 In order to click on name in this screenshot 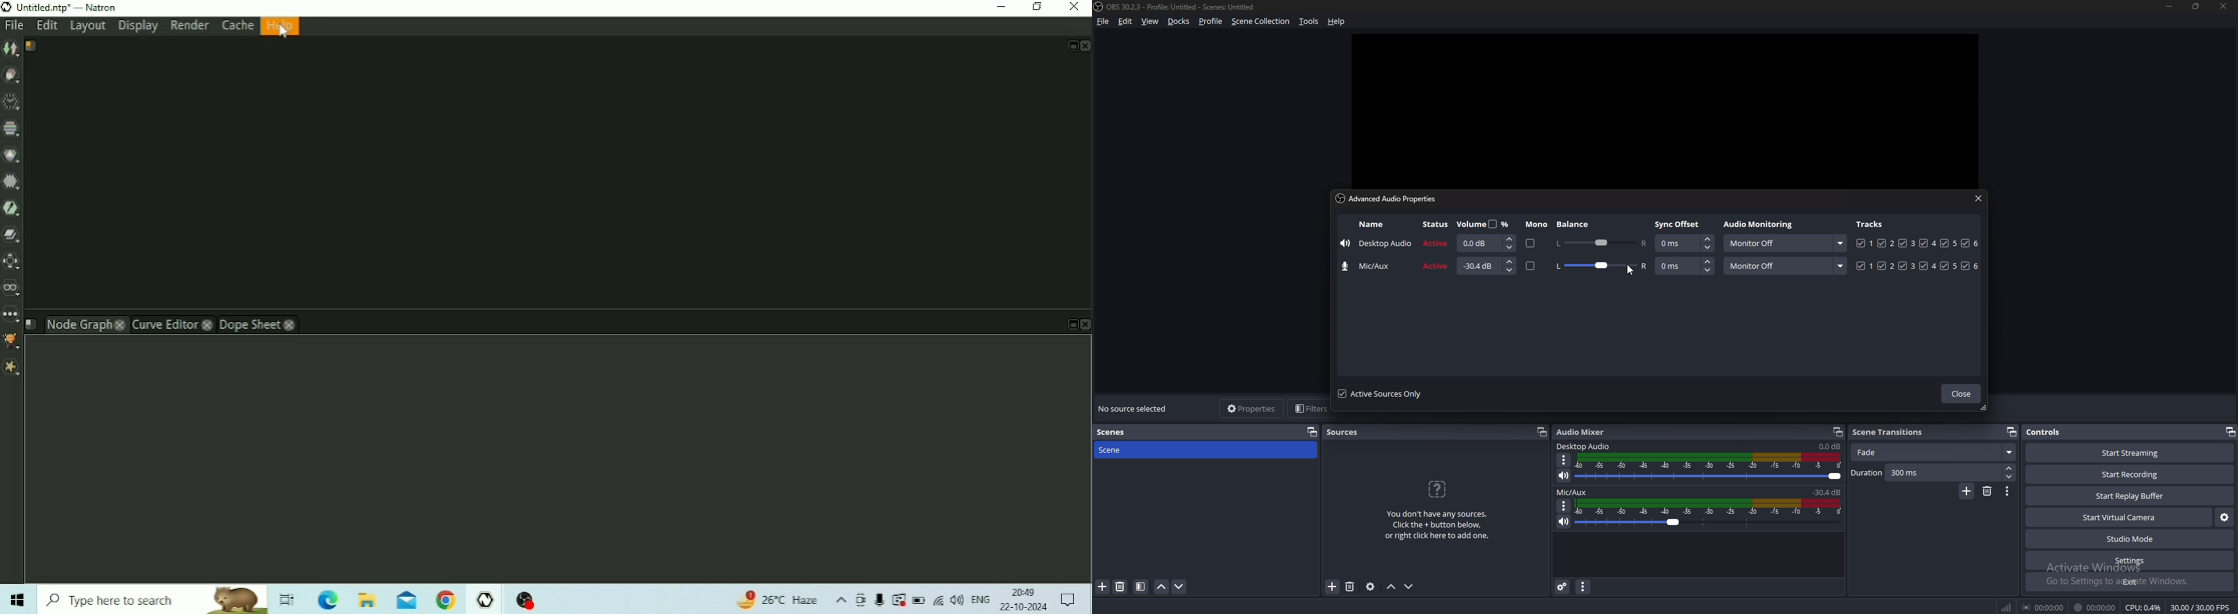, I will do `click(1377, 242)`.